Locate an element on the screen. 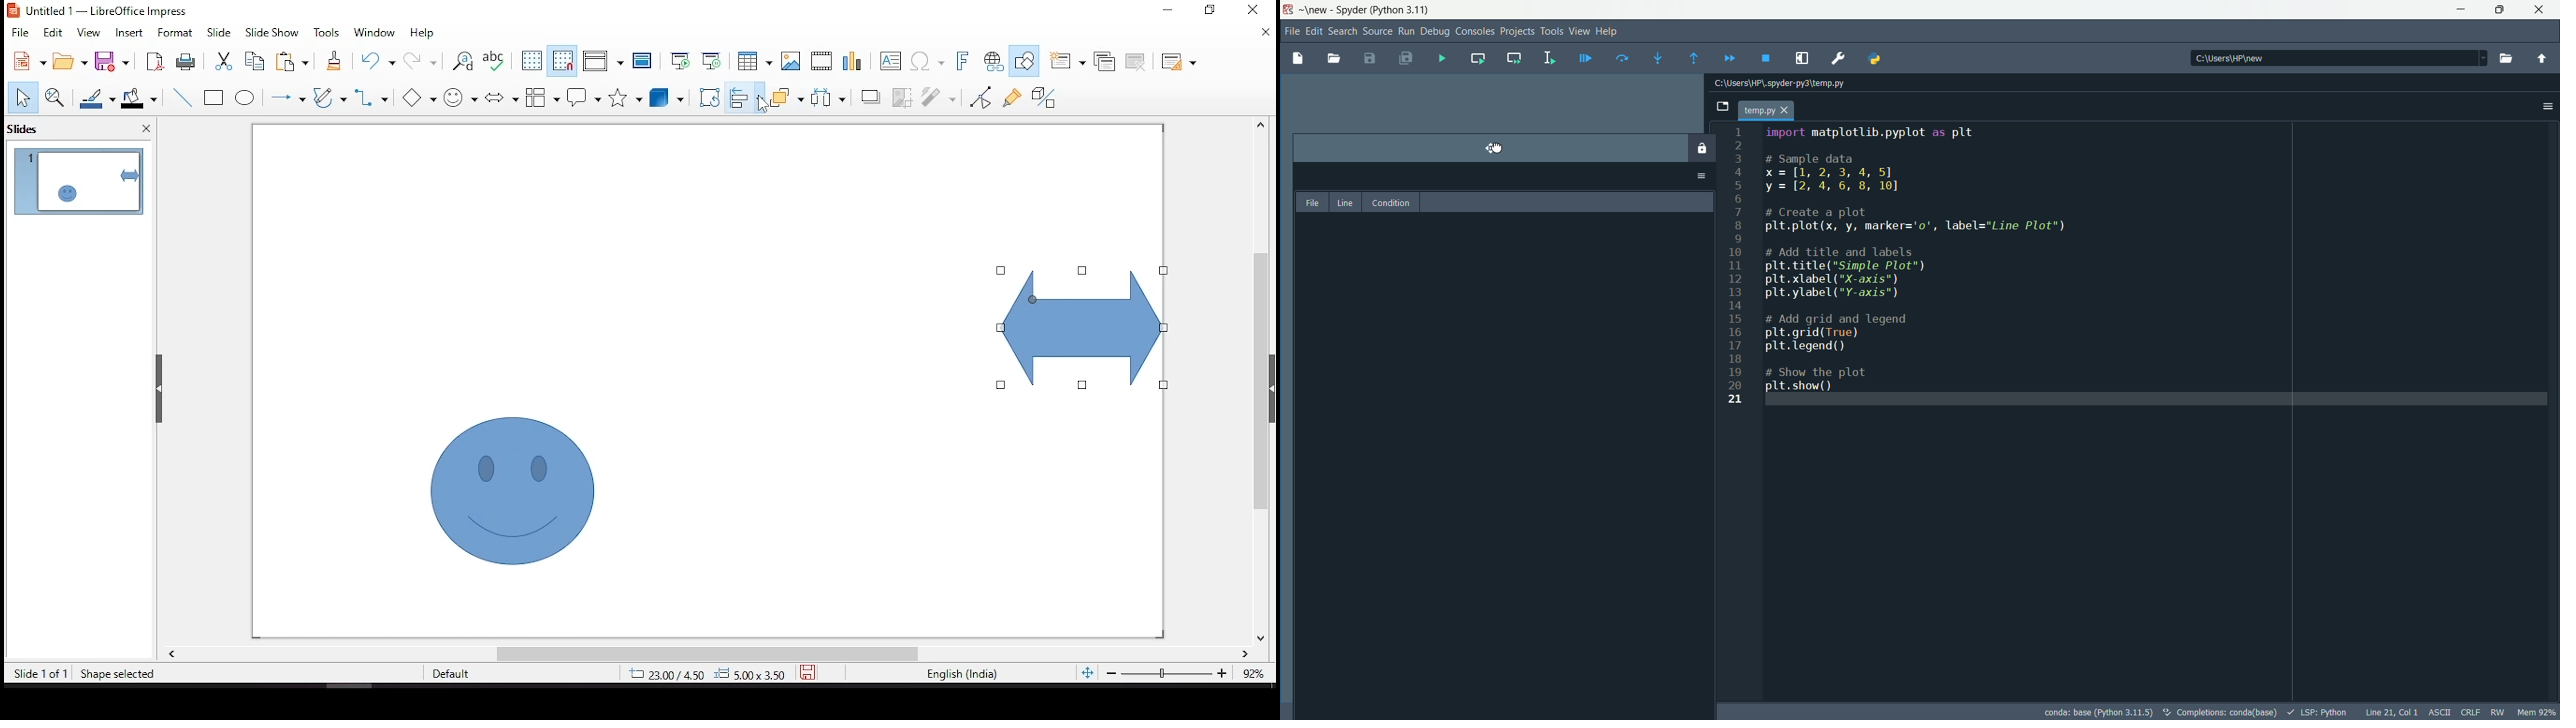 The width and height of the screenshot is (2576, 728). image is located at coordinates (791, 61).